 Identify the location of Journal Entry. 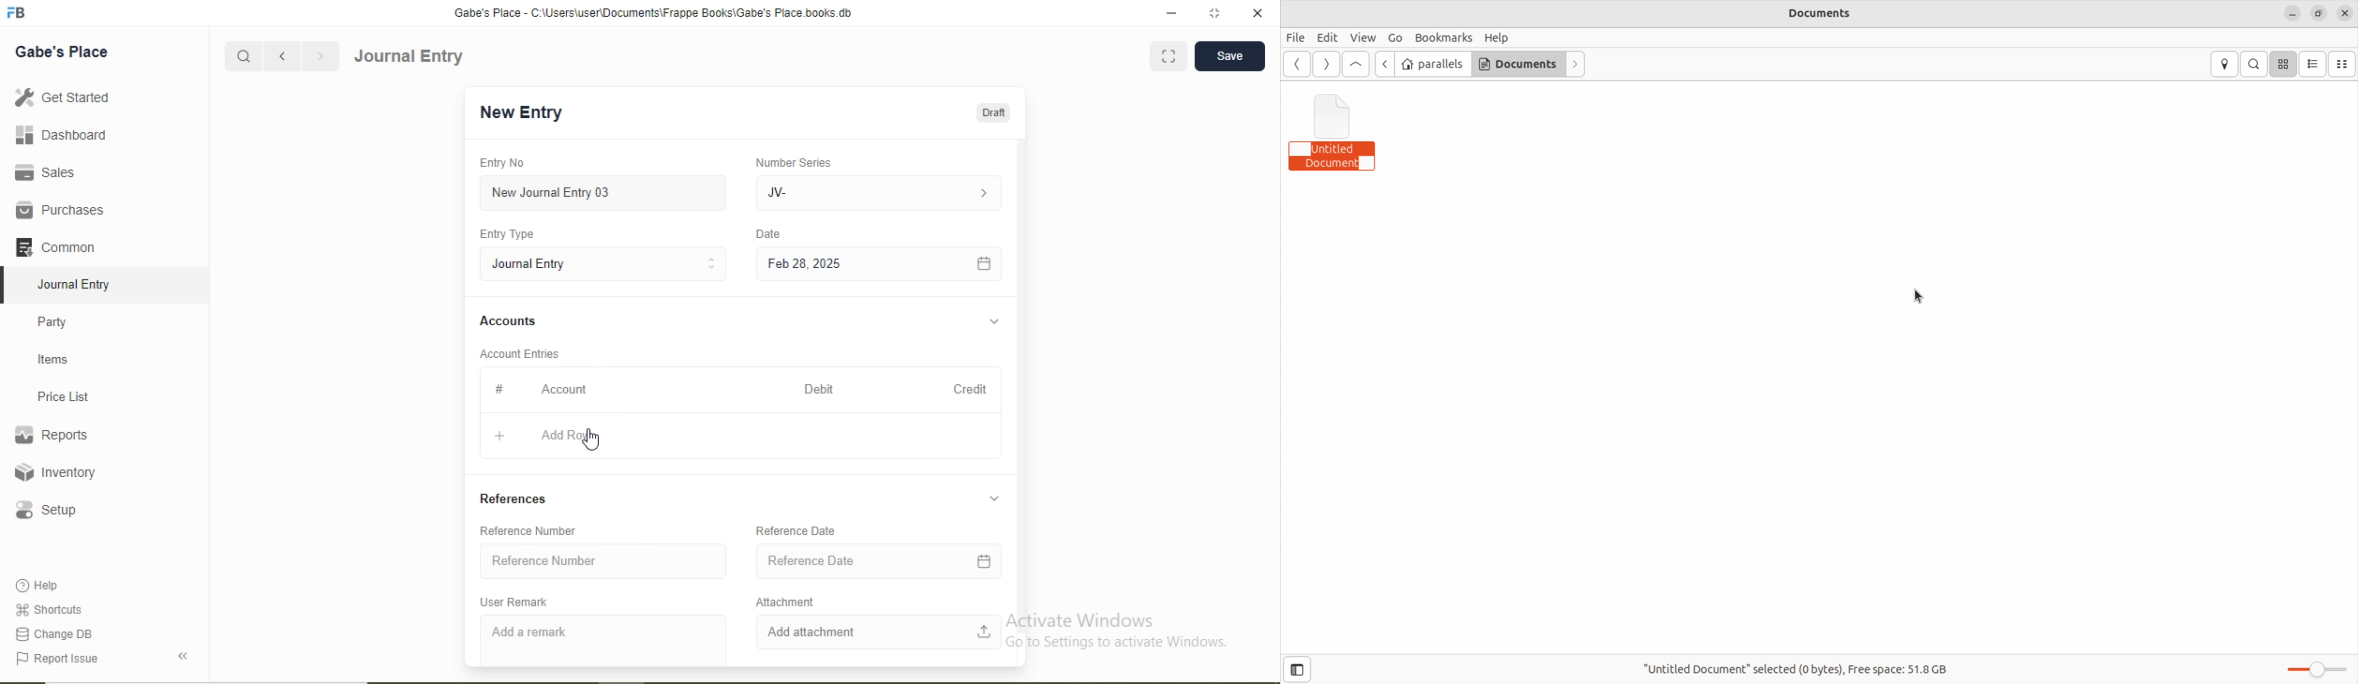
(76, 285).